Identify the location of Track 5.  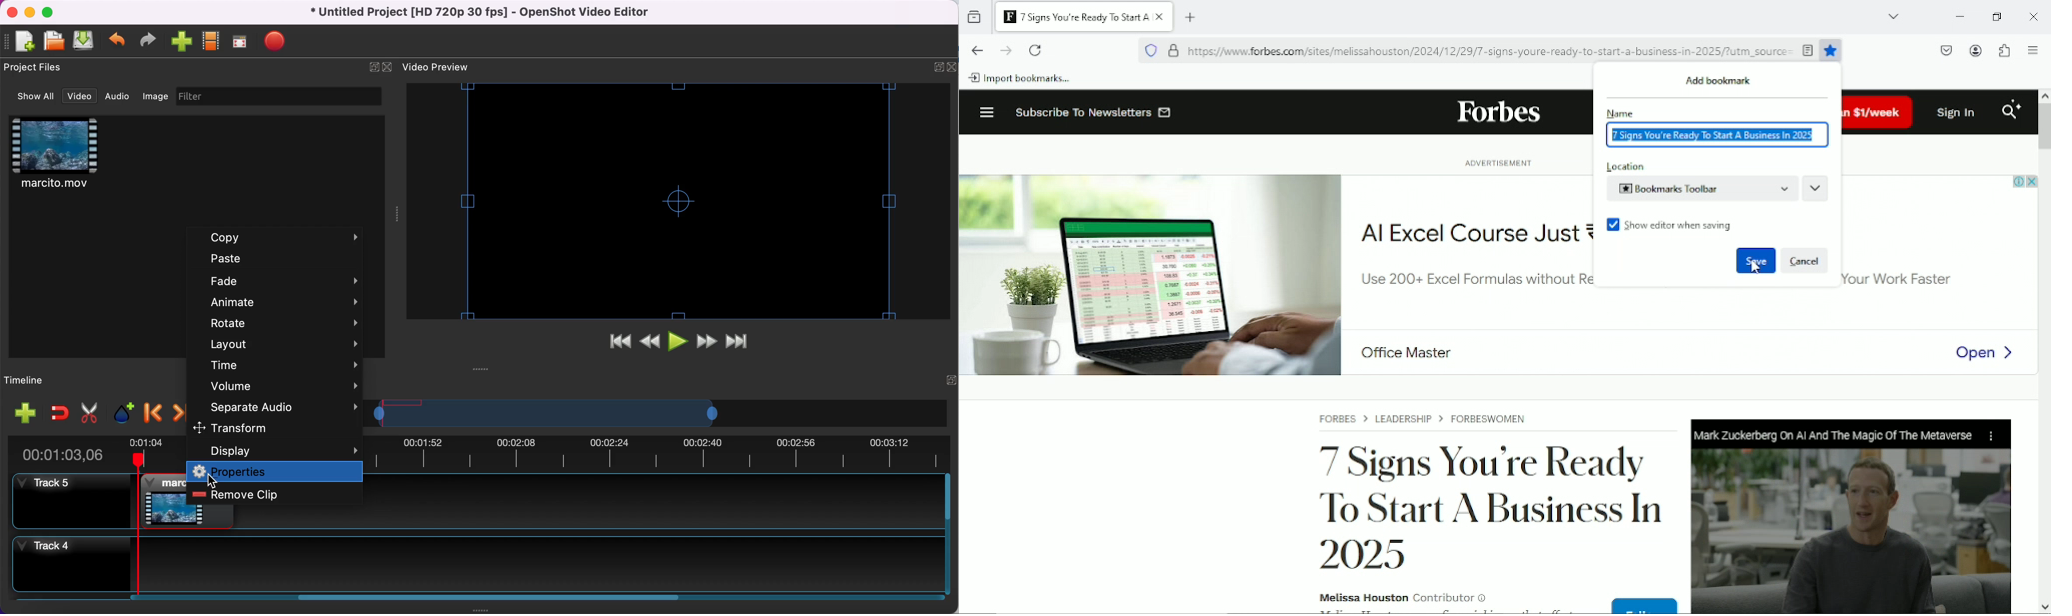
(654, 502).